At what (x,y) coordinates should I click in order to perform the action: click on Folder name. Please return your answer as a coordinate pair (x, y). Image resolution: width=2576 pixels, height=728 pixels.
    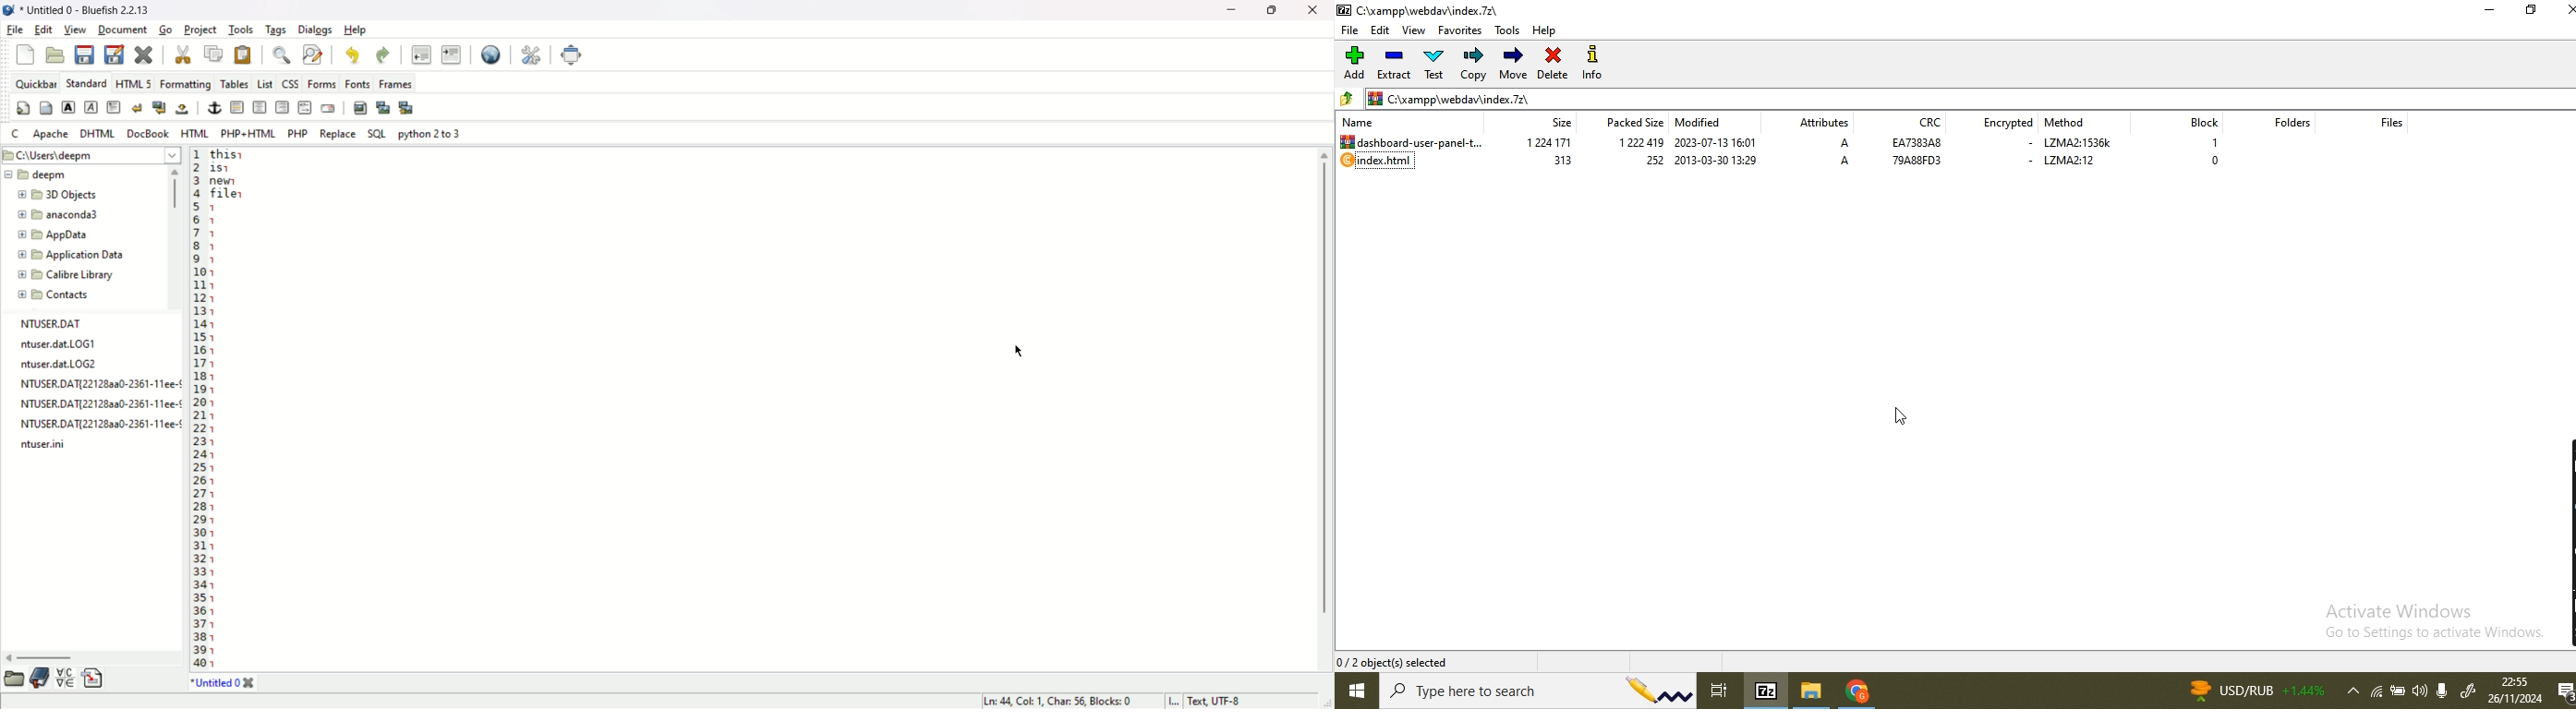
    Looking at the image, I should click on (77, 236).